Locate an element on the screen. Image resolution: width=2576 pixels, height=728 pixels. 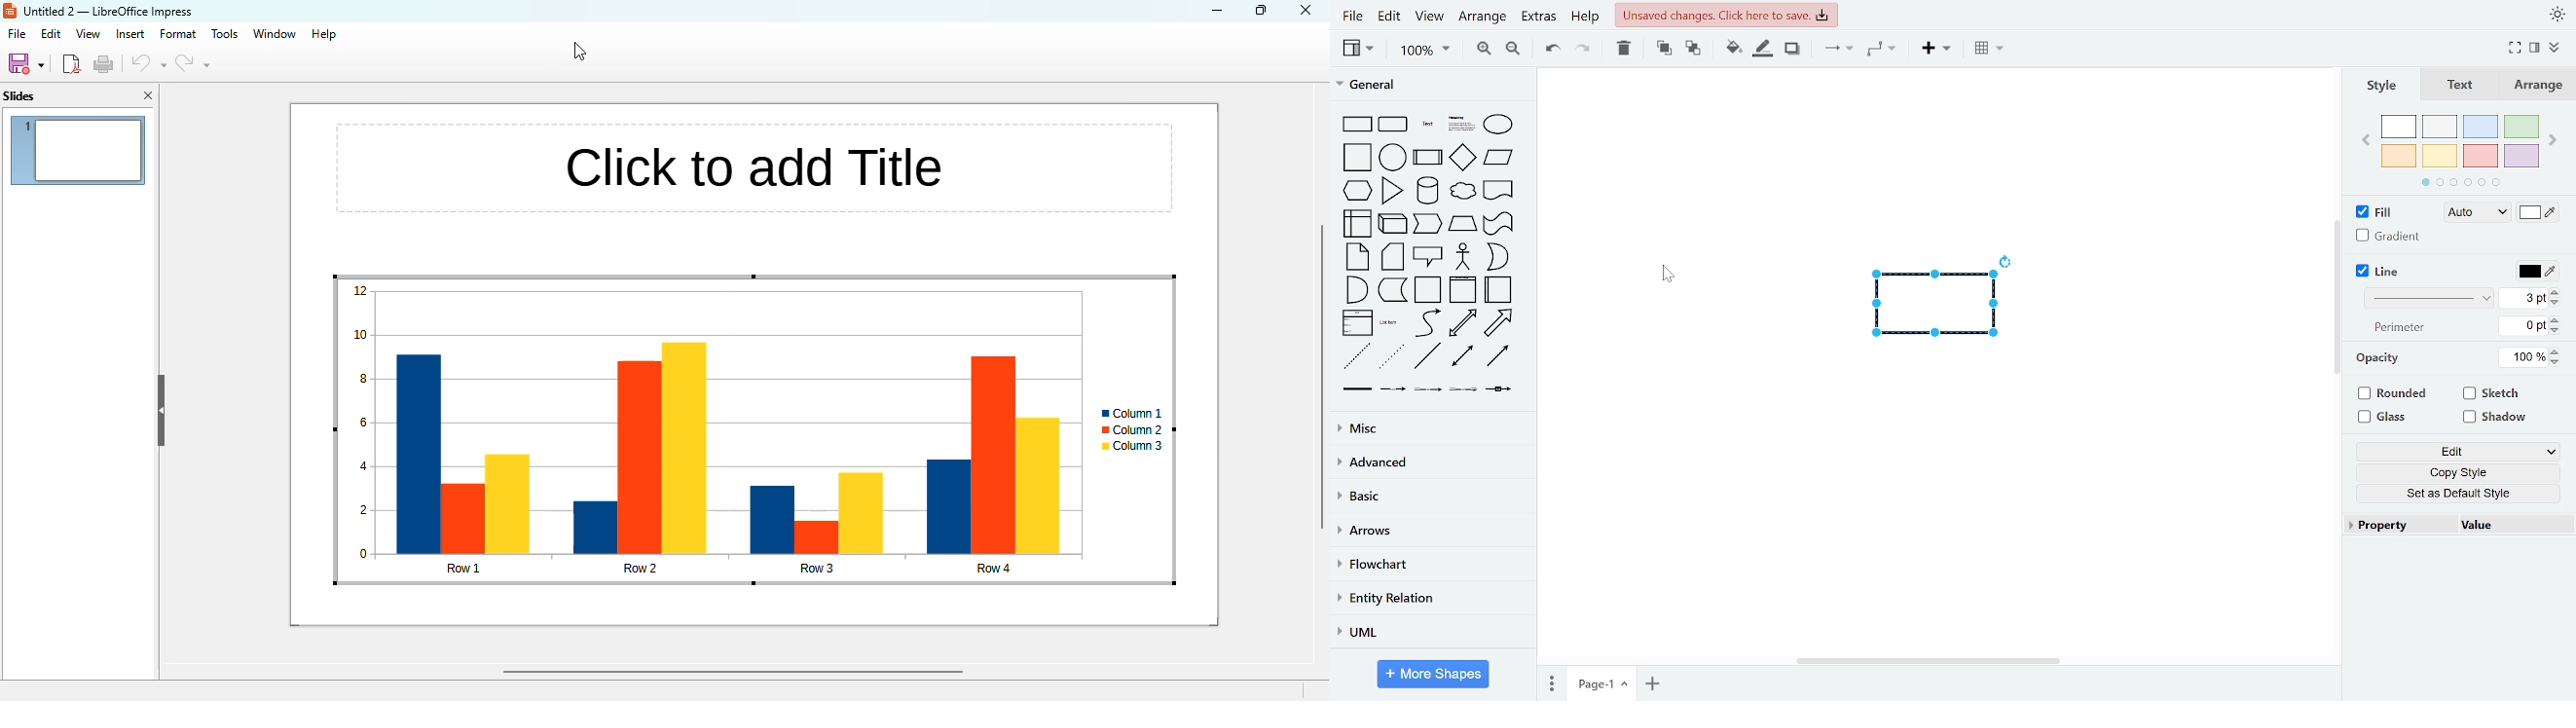
cursor is located at coordinates (1674, 277).